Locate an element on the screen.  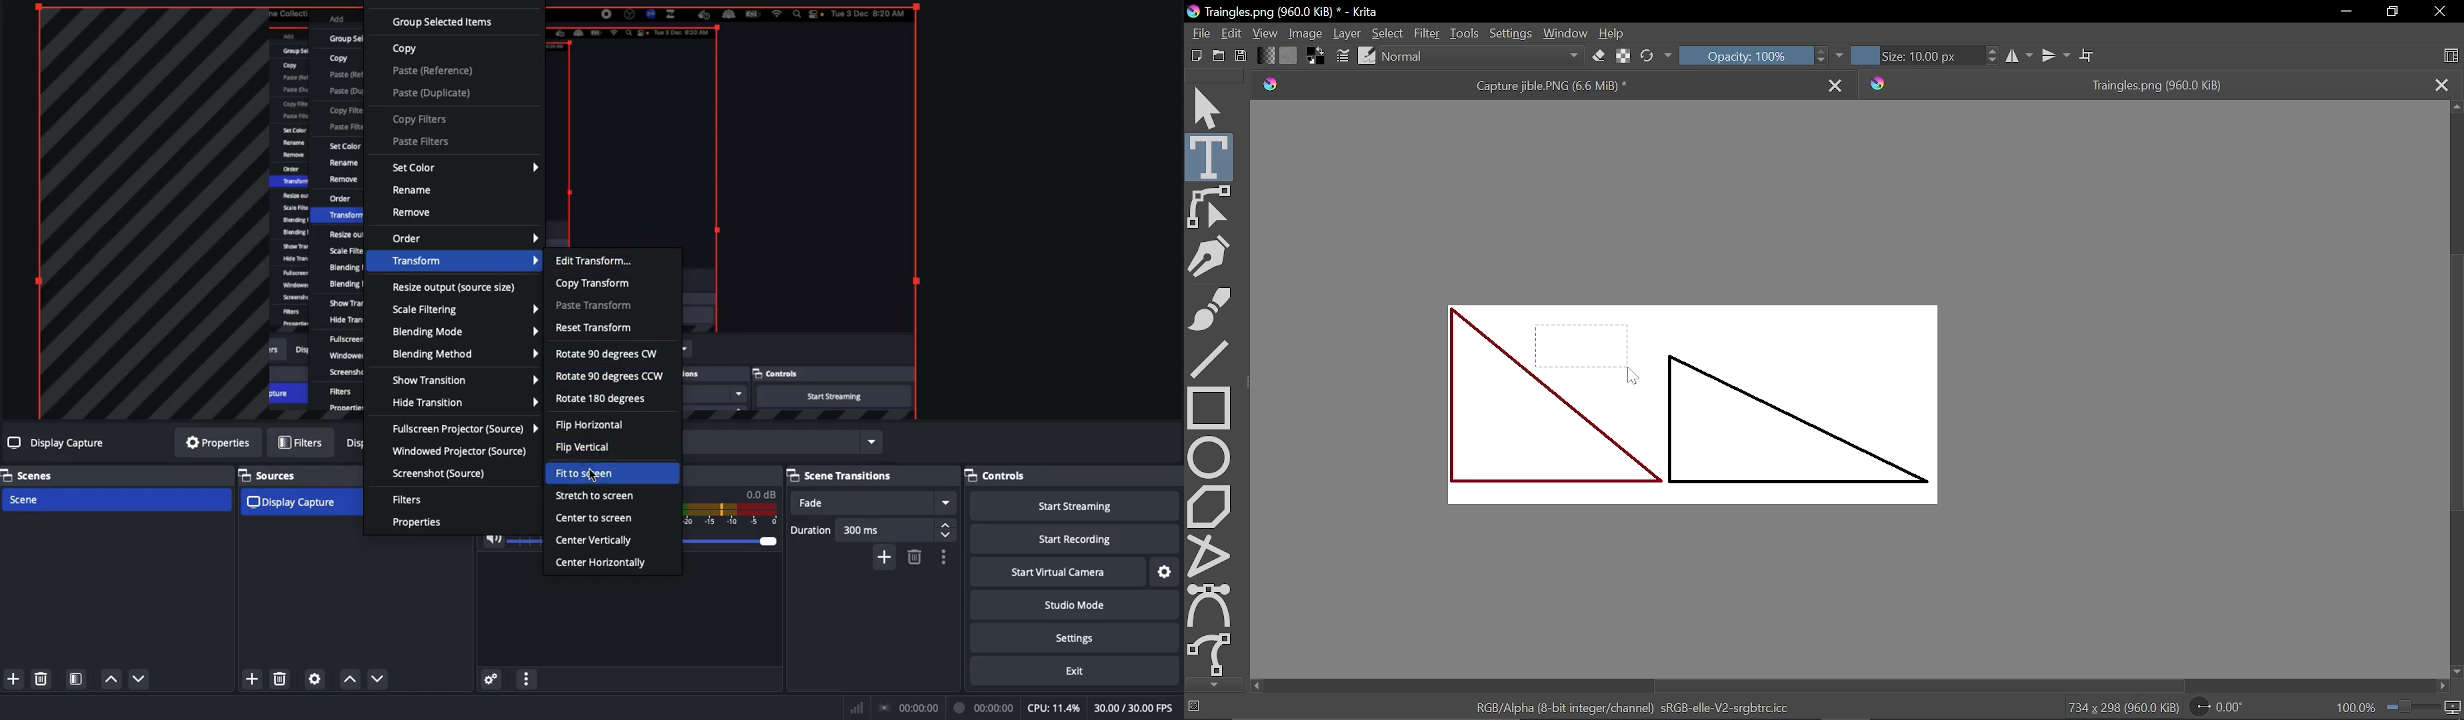
Cursor is located at coordinates (1630, 374).